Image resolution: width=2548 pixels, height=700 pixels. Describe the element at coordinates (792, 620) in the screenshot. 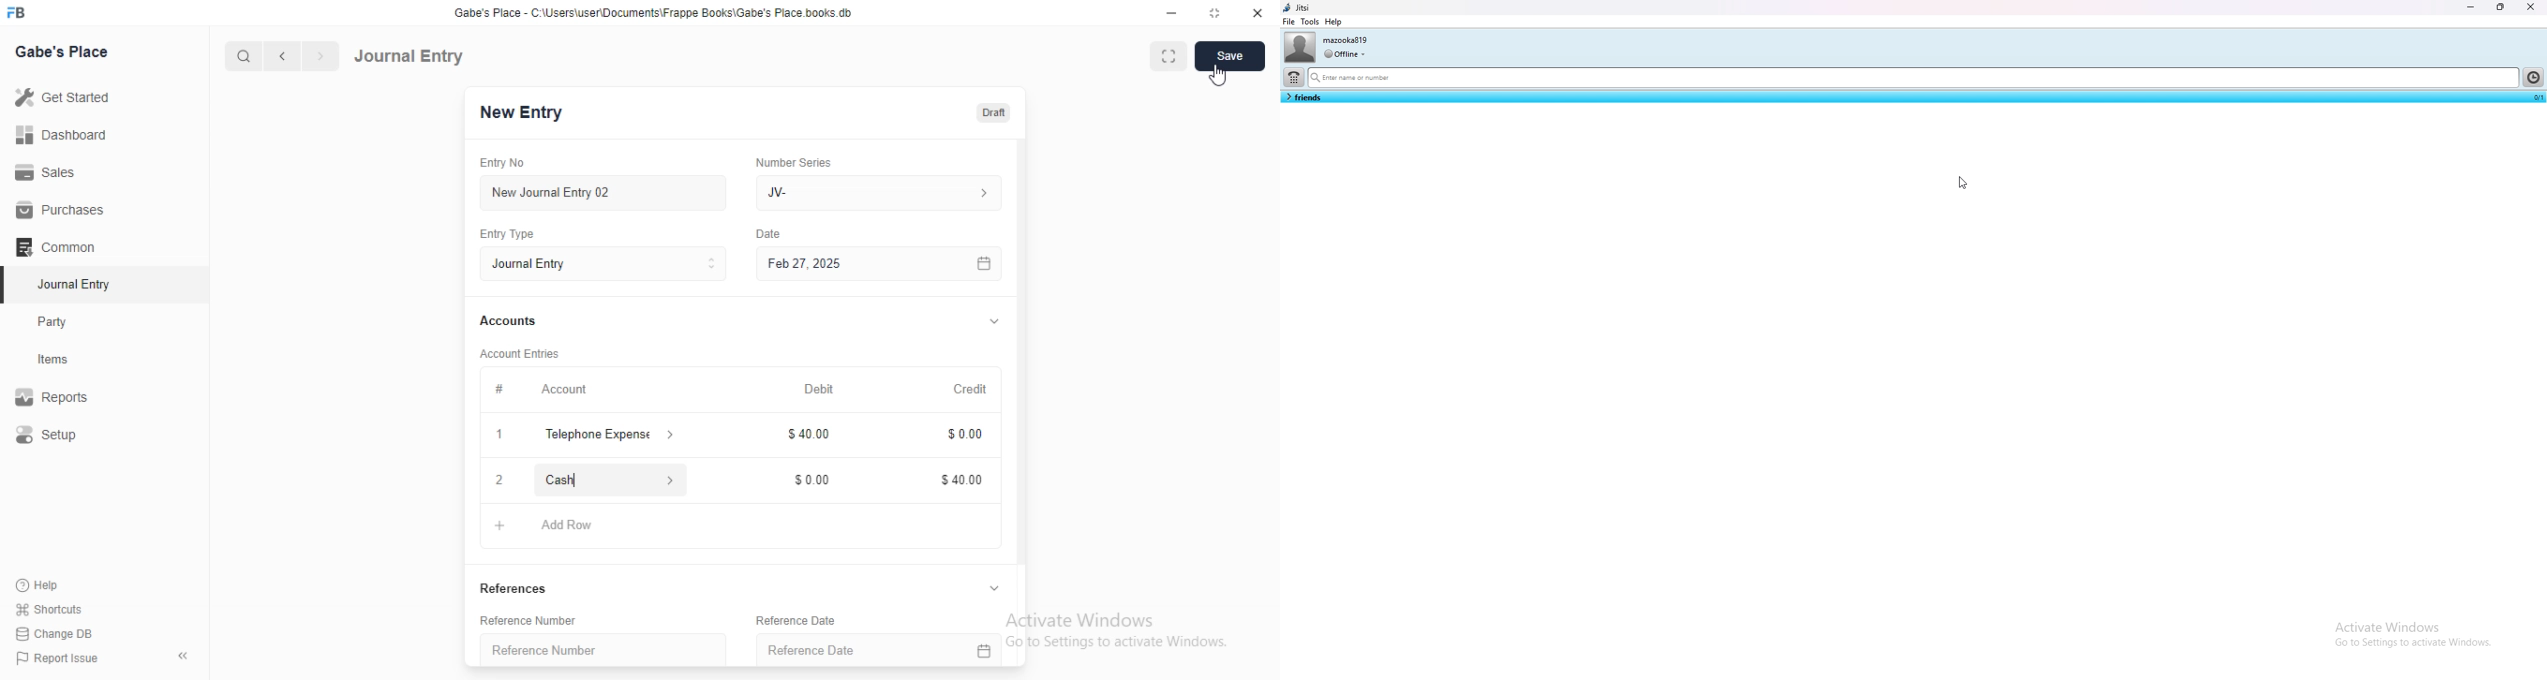

I see `‘Reference Date` at that location.